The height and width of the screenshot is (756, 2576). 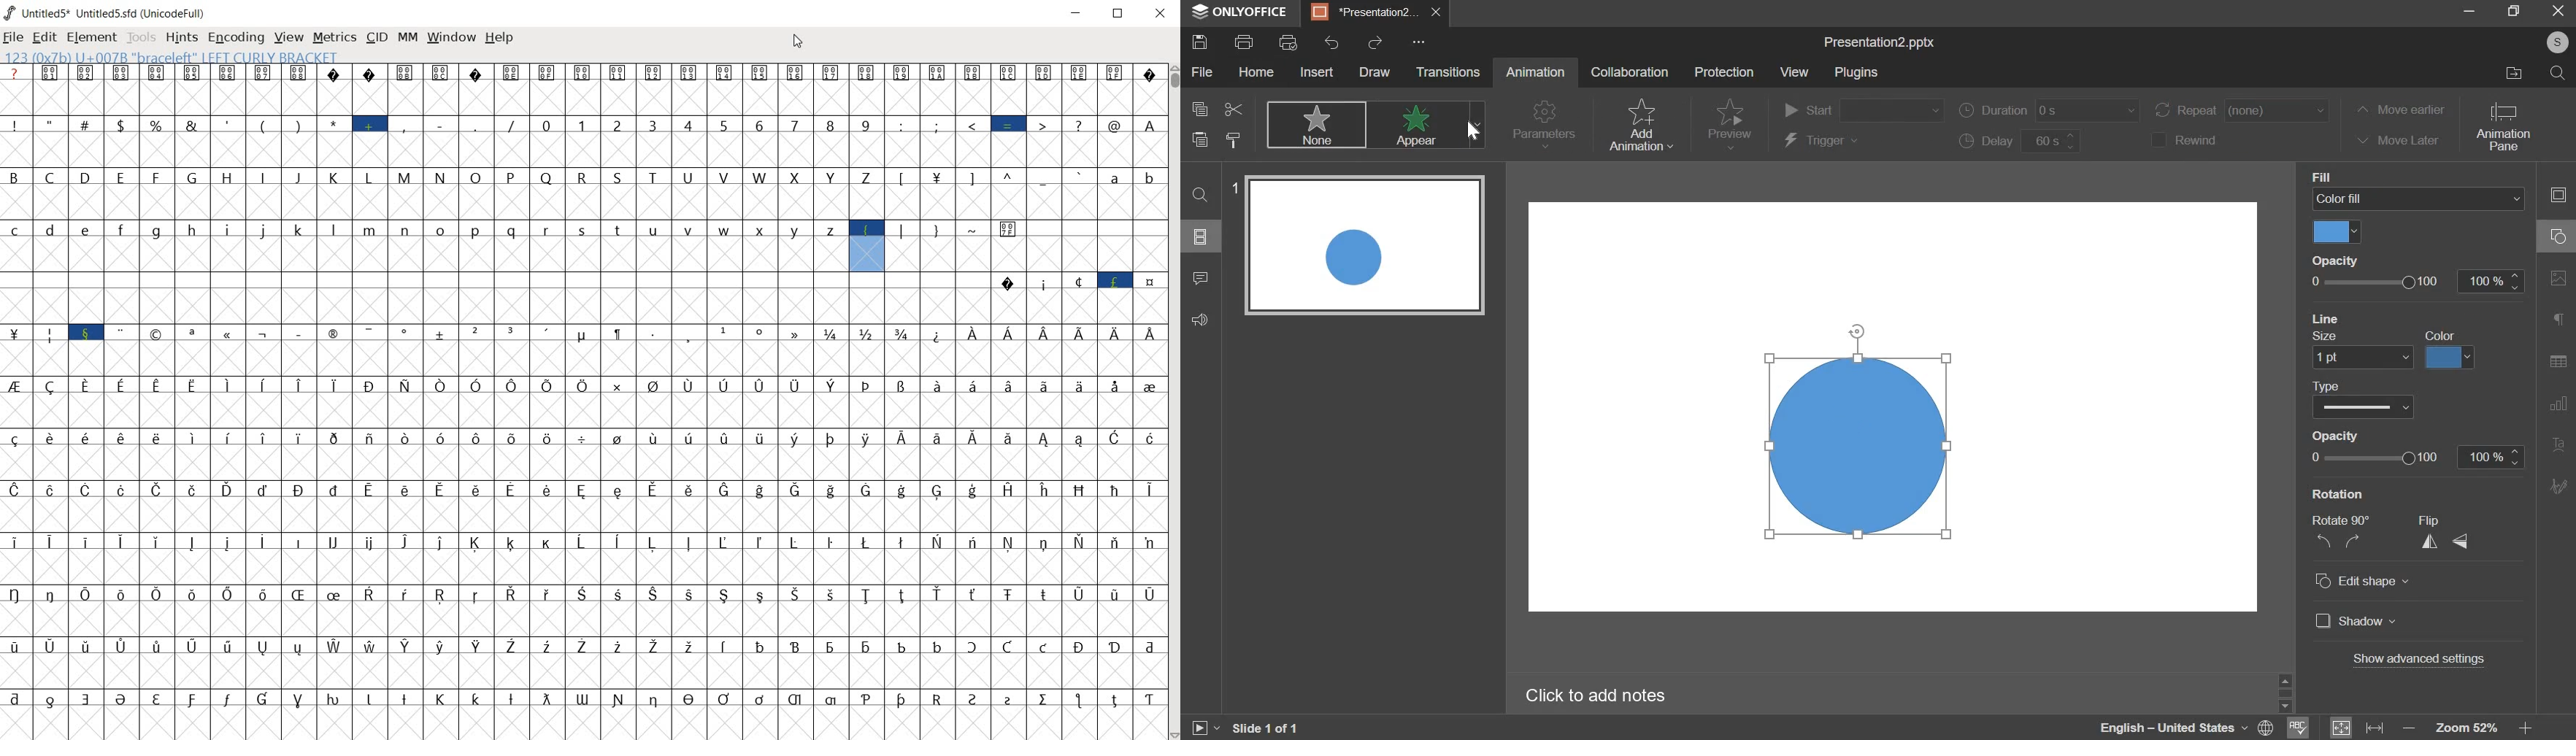 I want to click on preview, so click(x=1729, y=123).